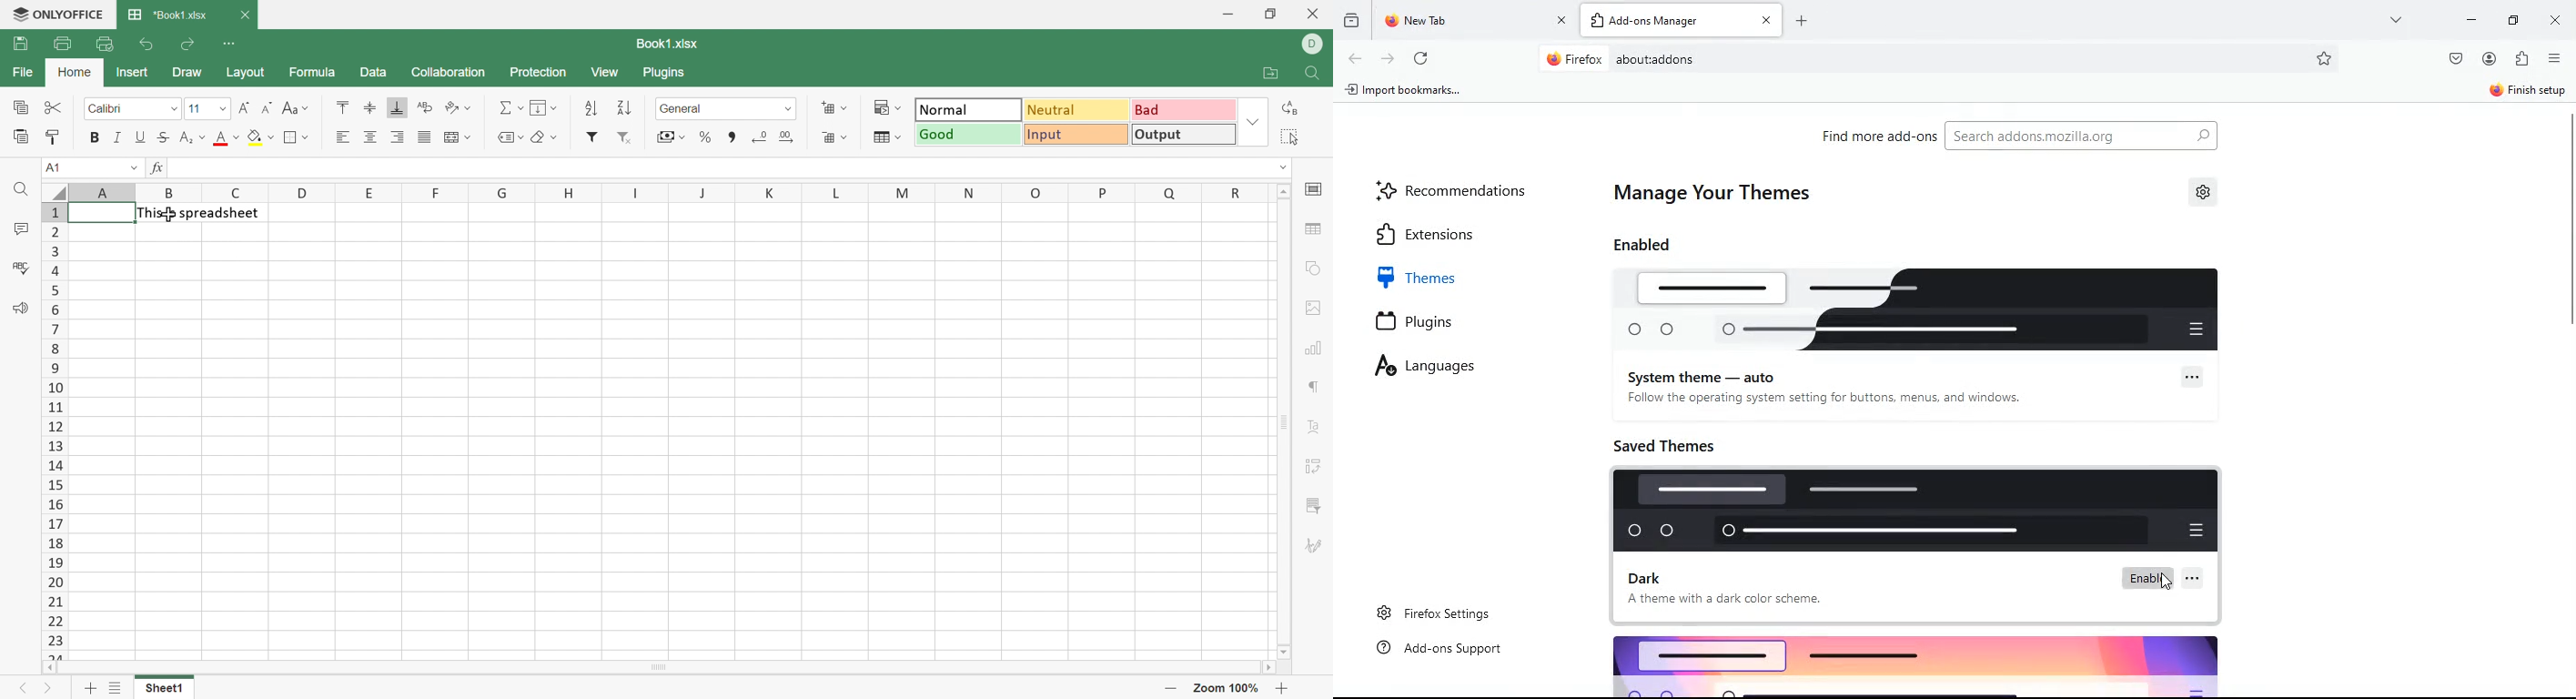 The height and width of the screenshot is (700, 2576). Describe the element at coordinates (667, 72) in the screenshot. I see `Plugins` at that location.